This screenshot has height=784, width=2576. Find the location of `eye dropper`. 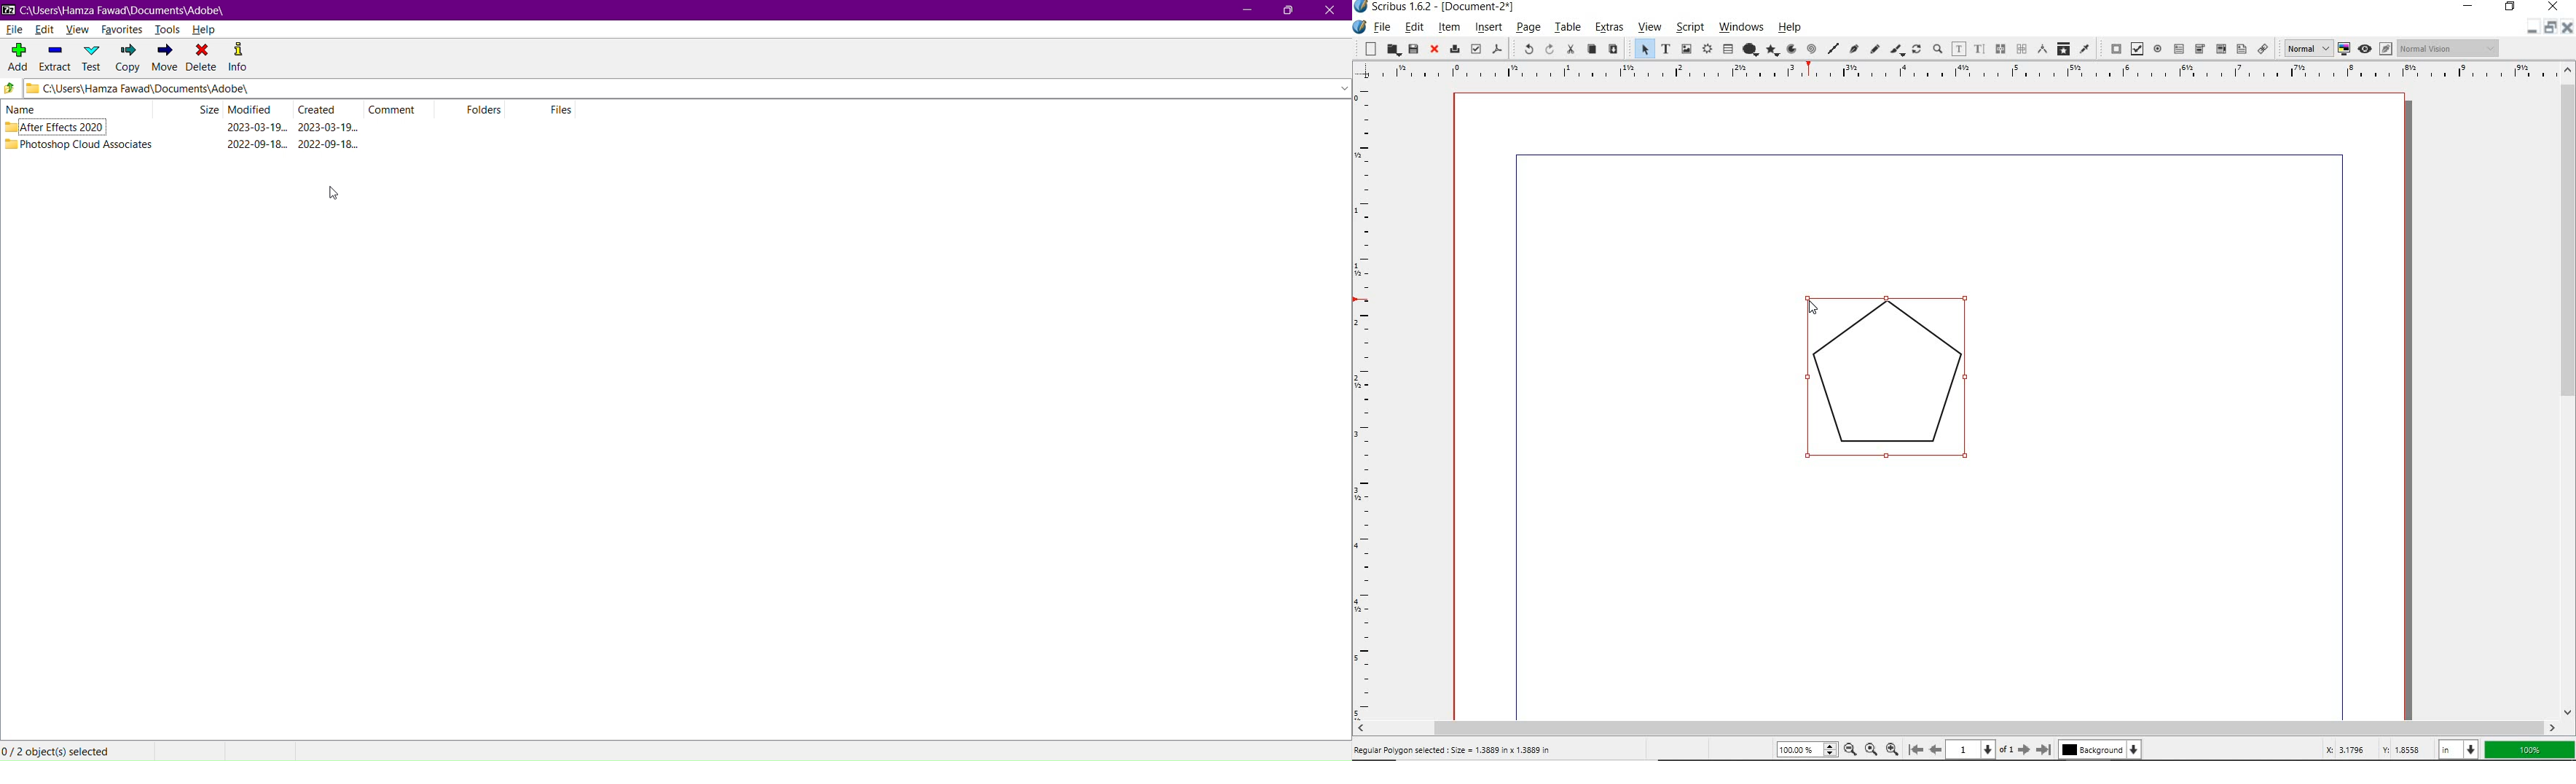

eye dropper is located at coordinates (2085, 48).